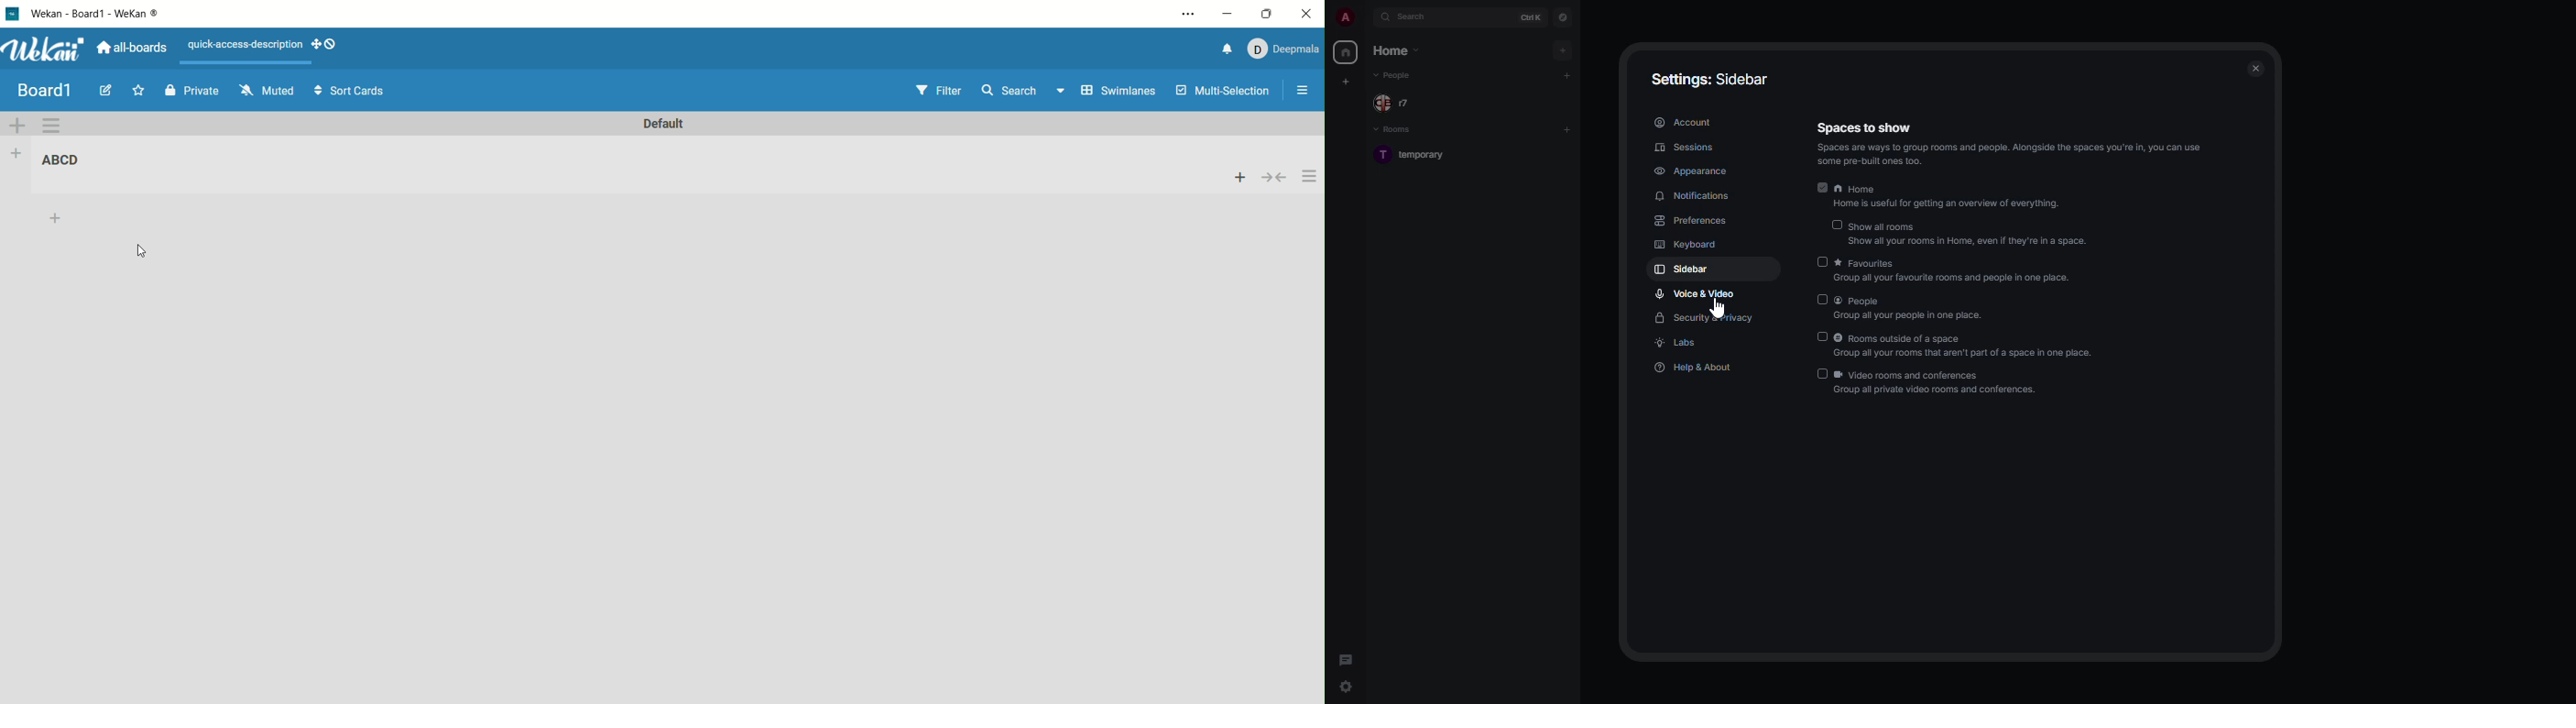  I want to click on add list, so click(15, 152).